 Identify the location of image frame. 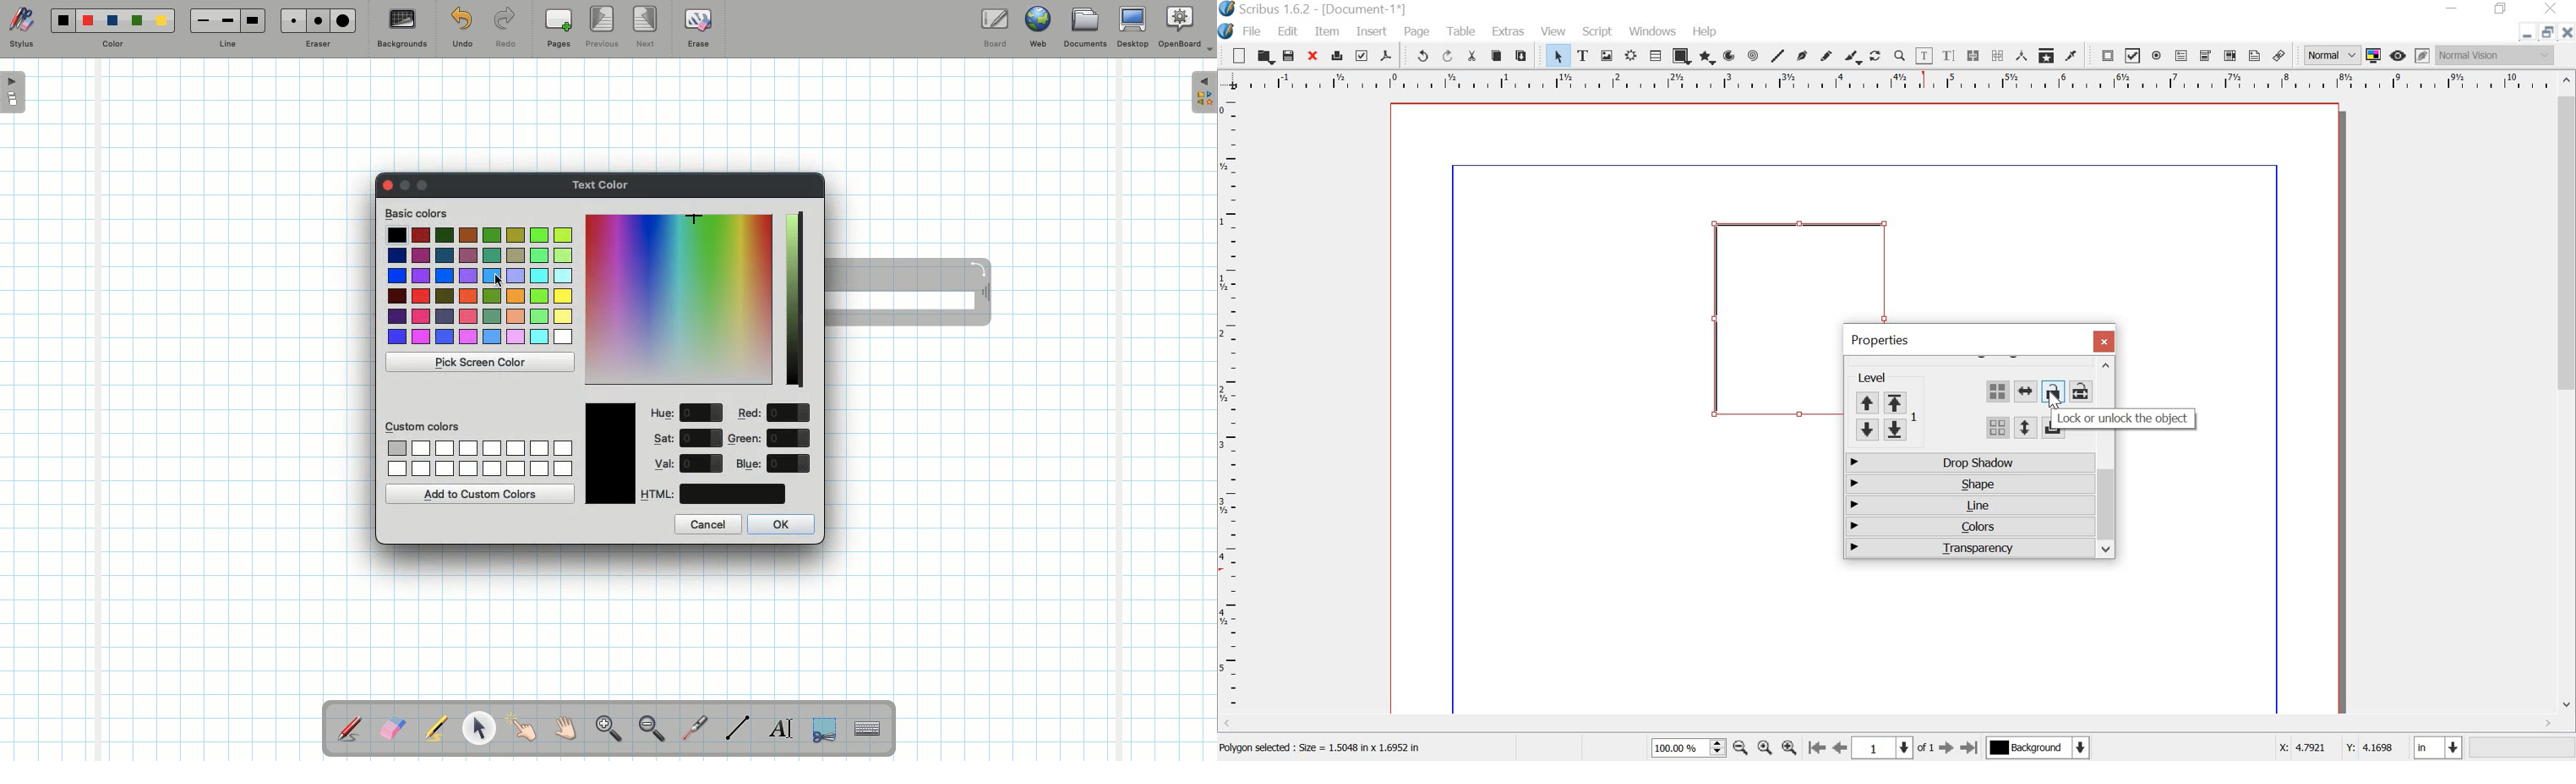
(1609, 57).